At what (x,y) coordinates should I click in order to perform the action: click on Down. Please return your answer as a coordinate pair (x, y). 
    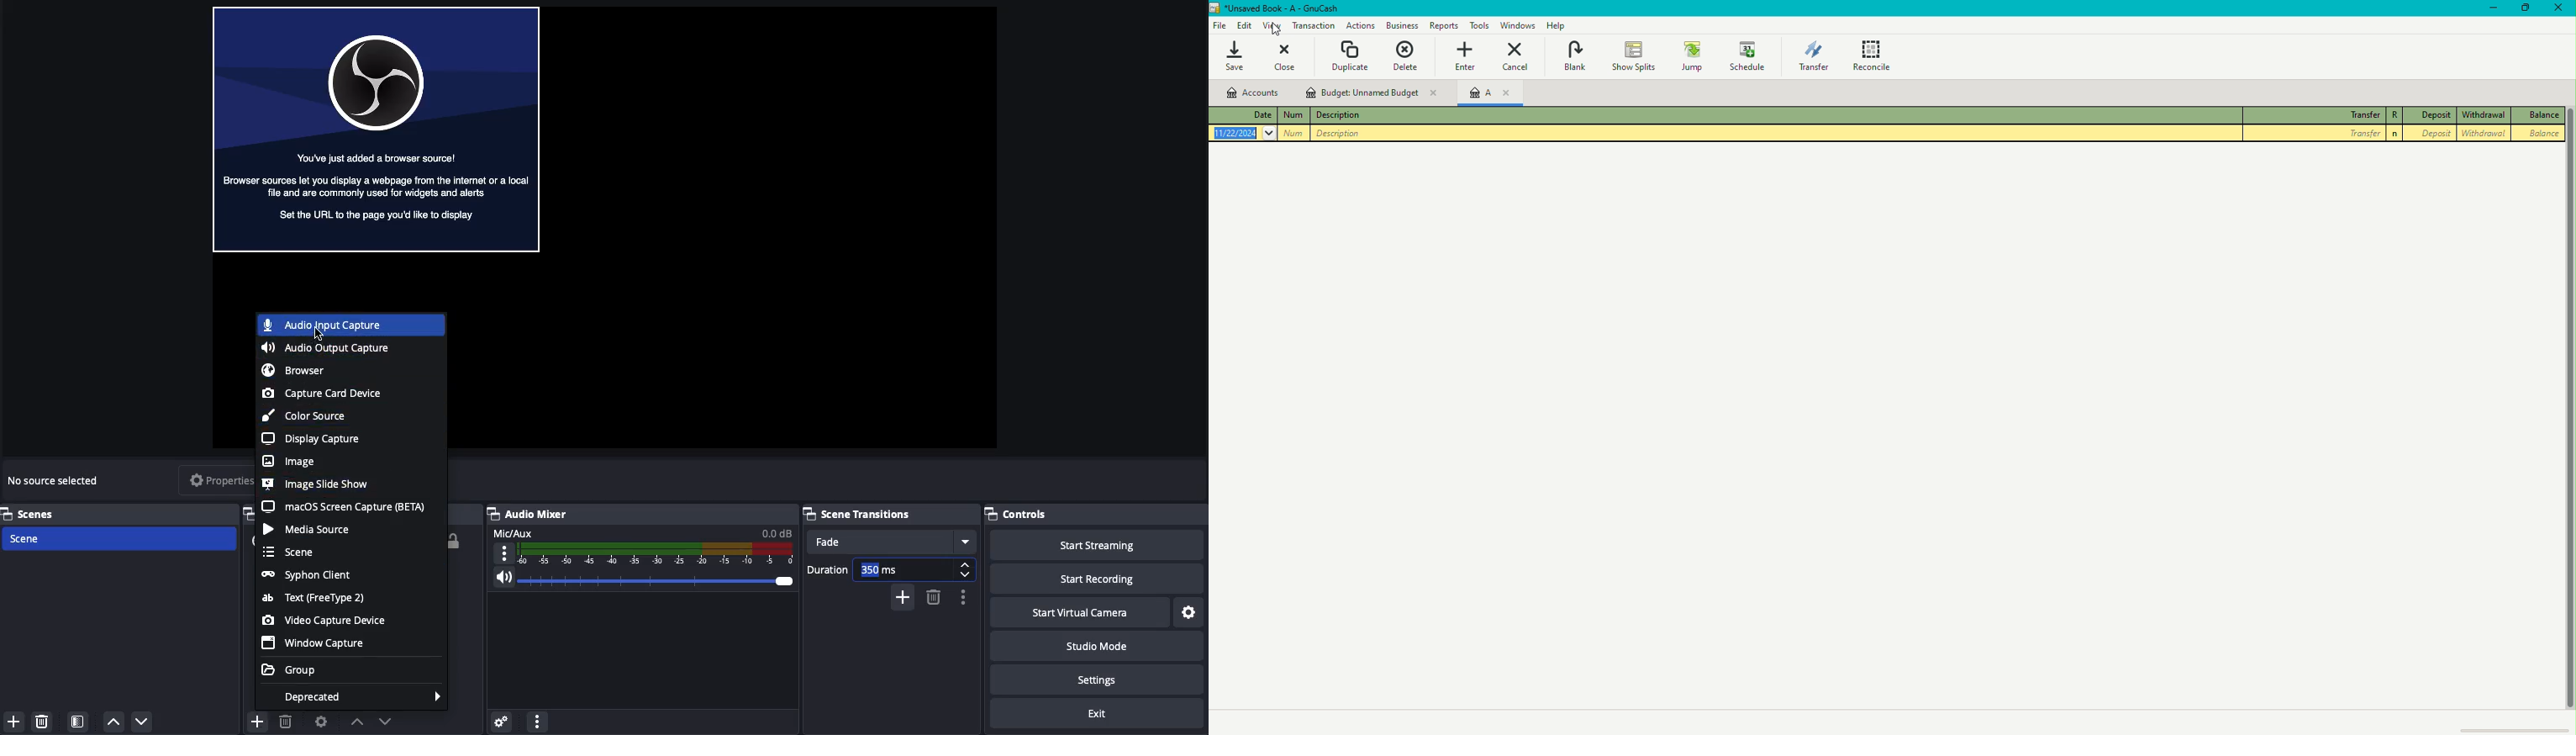
    Looking at the image, I should click on (143, 721).